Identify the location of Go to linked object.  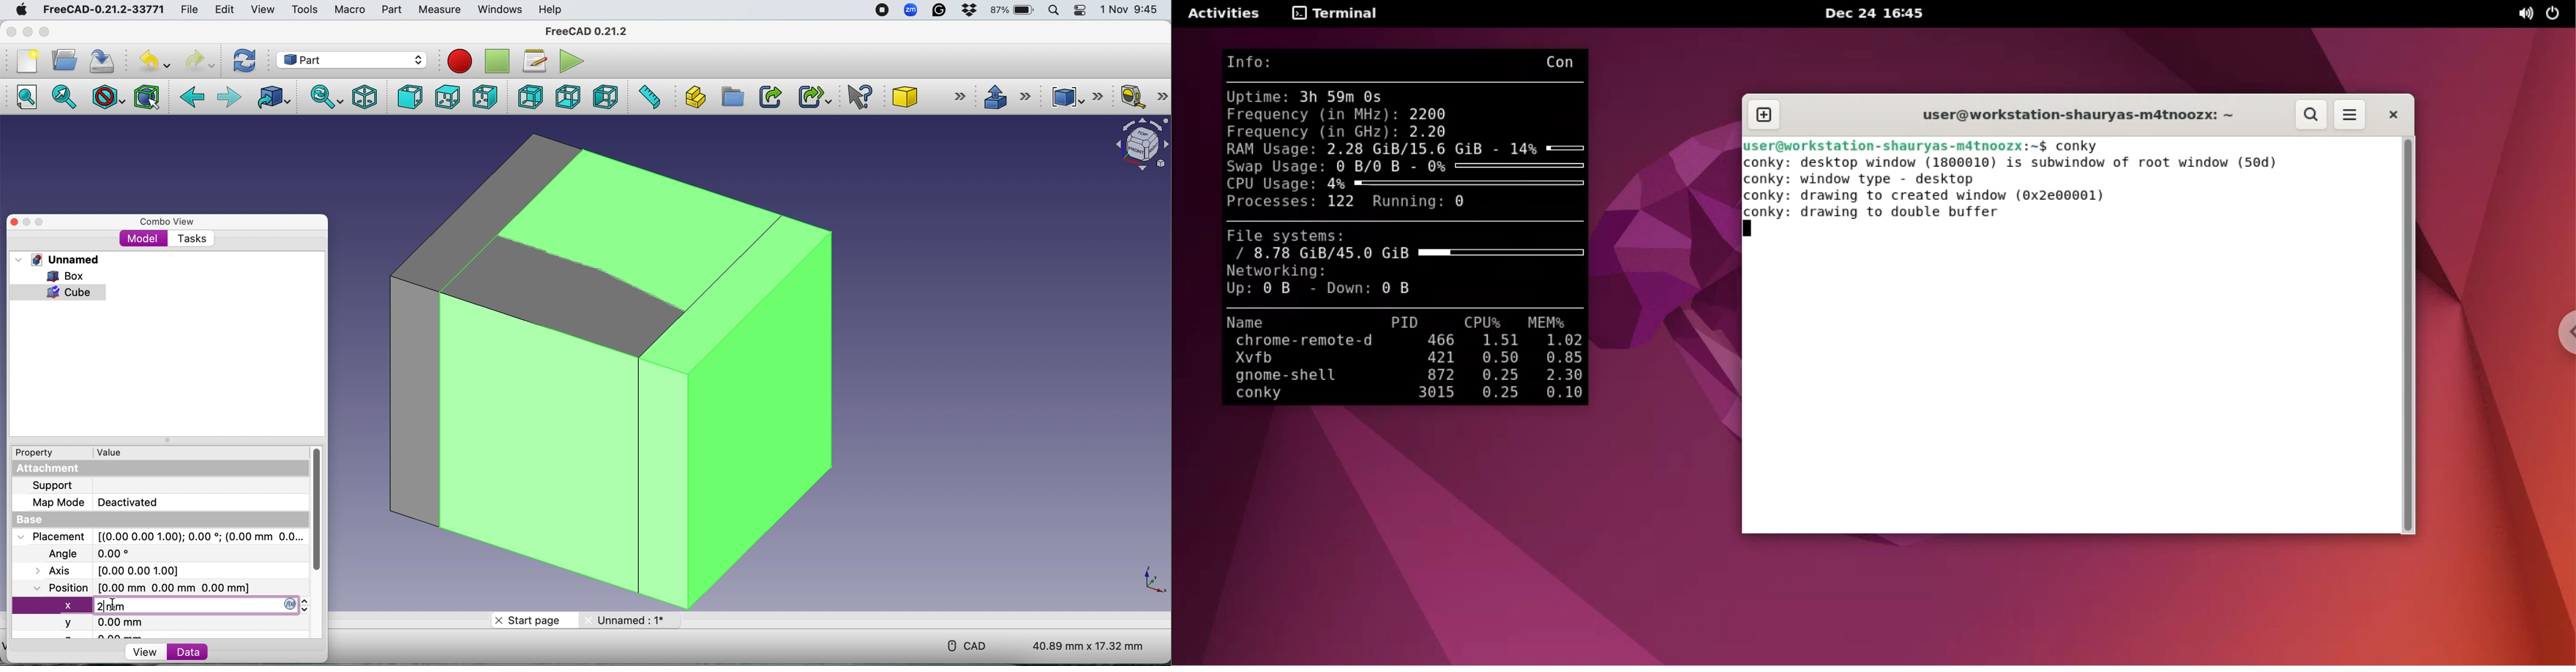
(276, 98).